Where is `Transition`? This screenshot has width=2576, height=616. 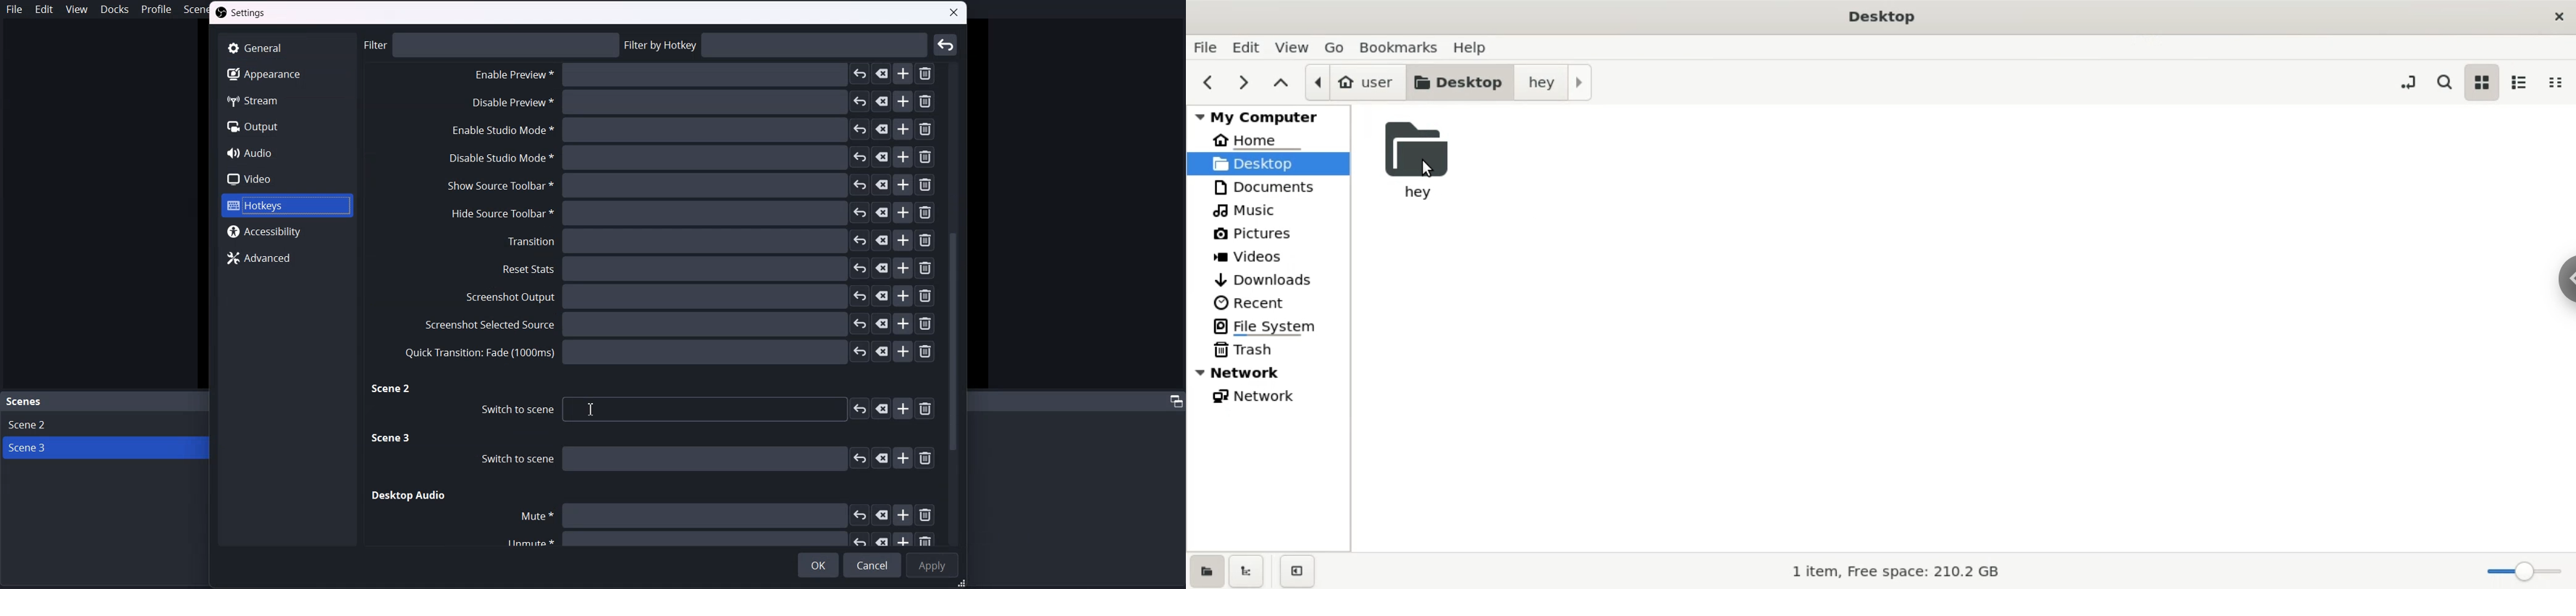
Transition is located at coordinates (720, 241).